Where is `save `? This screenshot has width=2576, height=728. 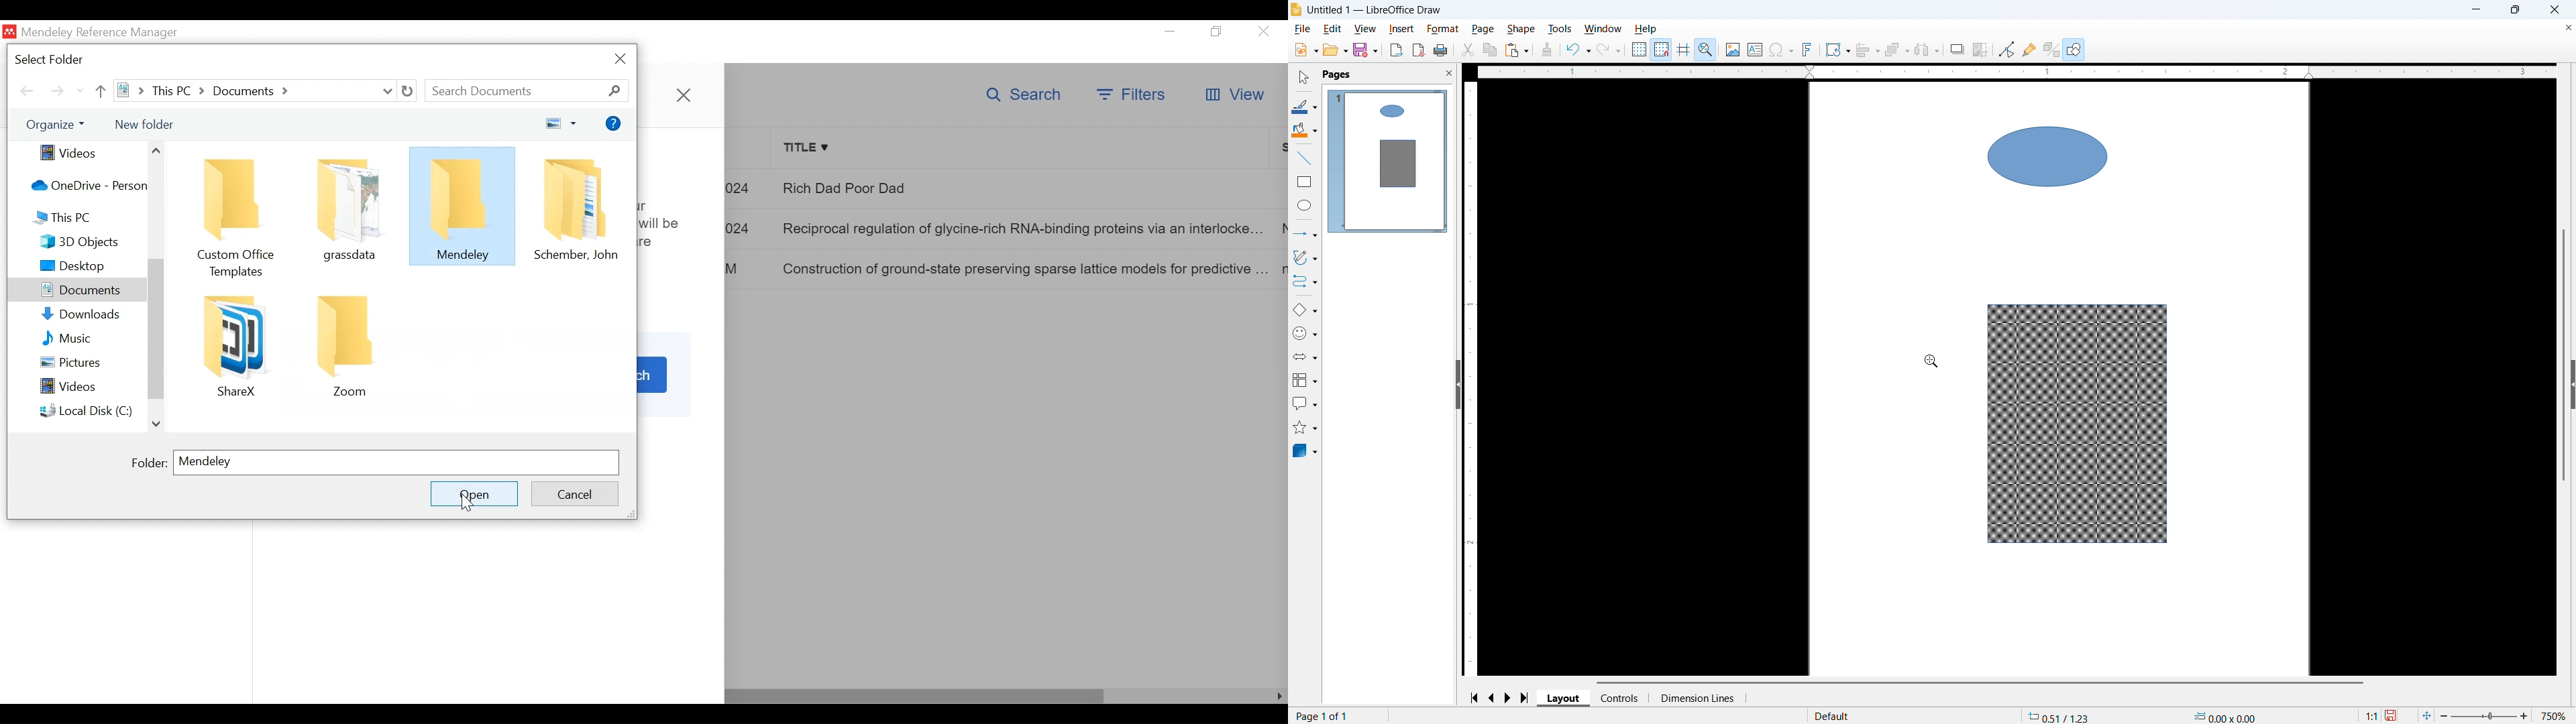 save  is located at coordinates (2392, 715).